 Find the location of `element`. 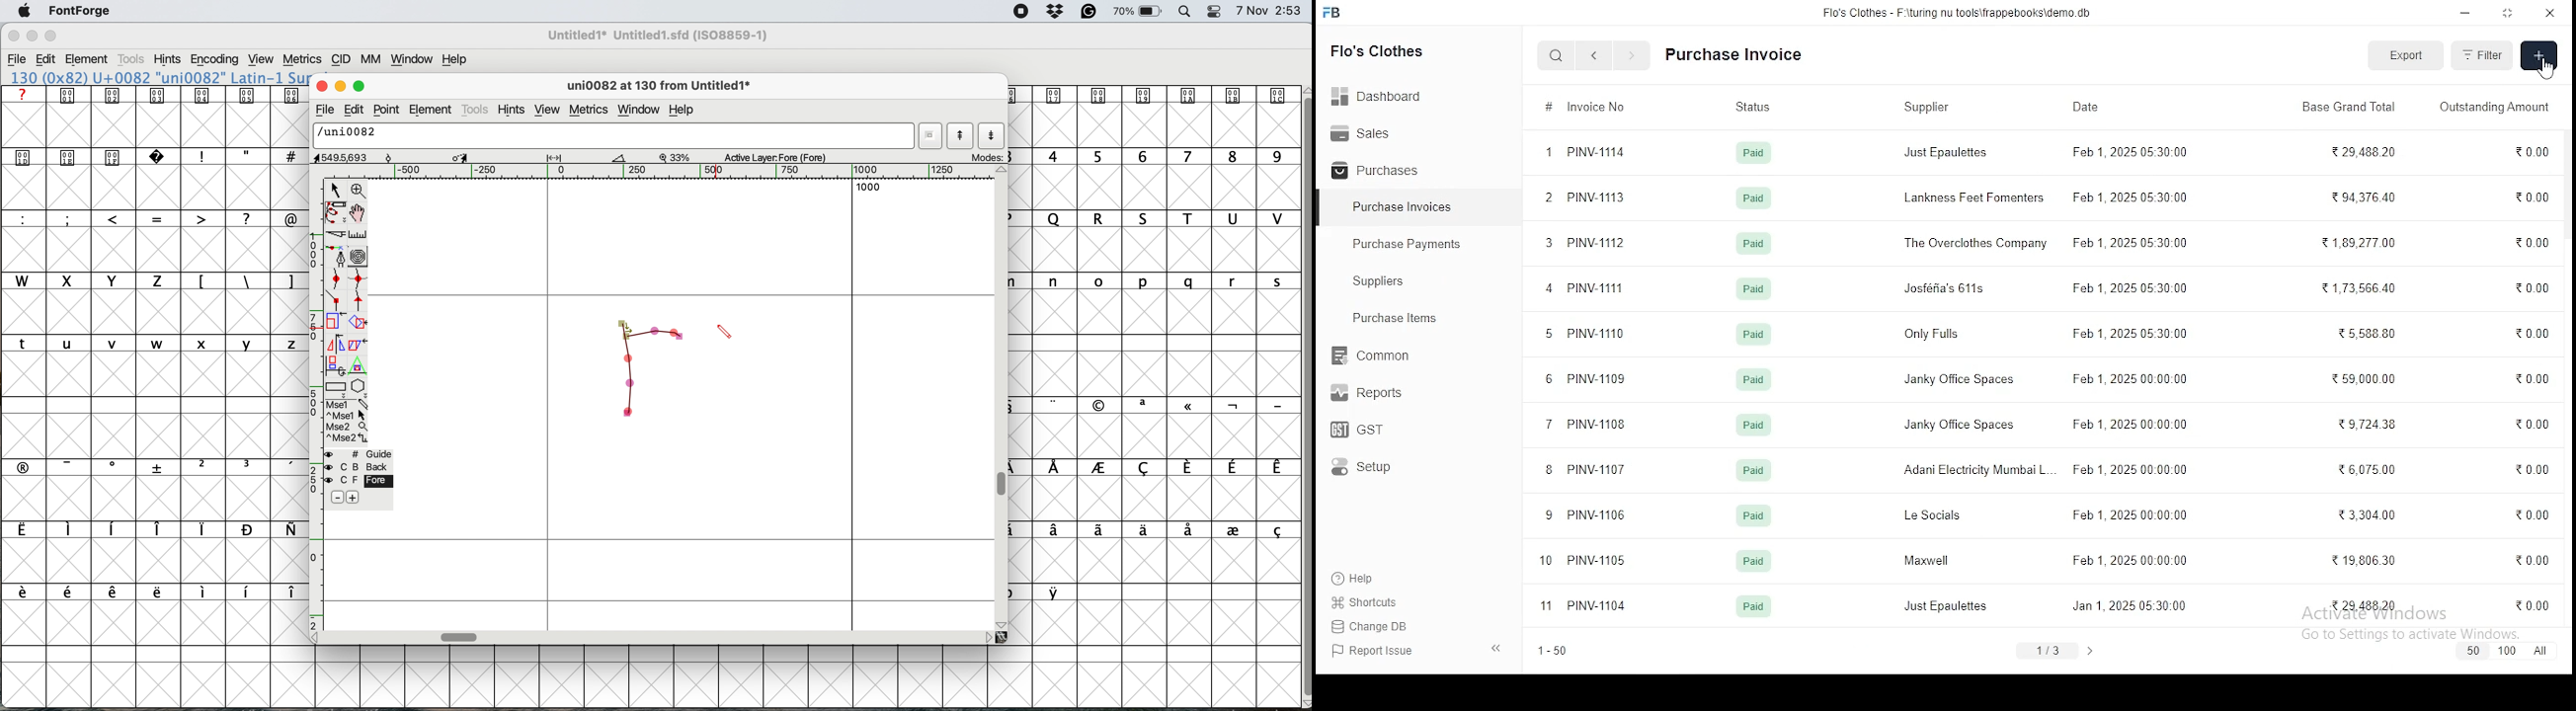

element is located at coordinates (432, 110).